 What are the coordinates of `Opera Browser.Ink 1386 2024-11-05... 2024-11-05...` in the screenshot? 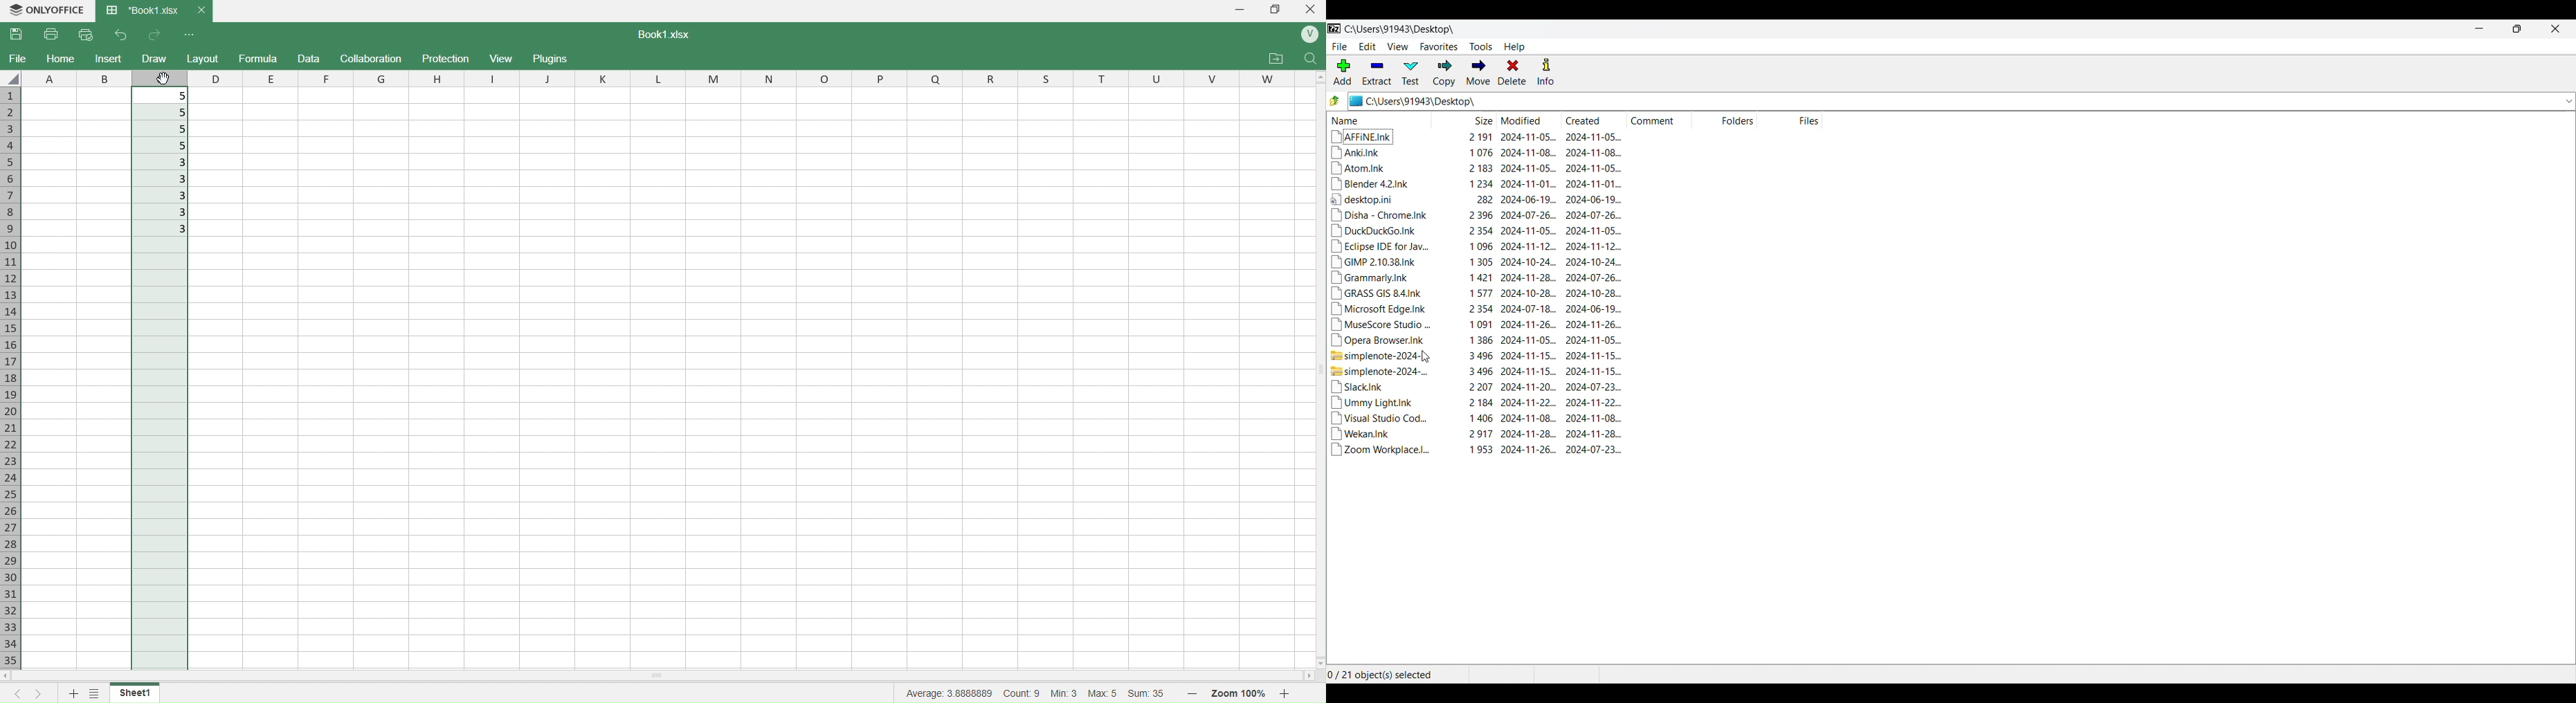 It's located at (1477, 340).